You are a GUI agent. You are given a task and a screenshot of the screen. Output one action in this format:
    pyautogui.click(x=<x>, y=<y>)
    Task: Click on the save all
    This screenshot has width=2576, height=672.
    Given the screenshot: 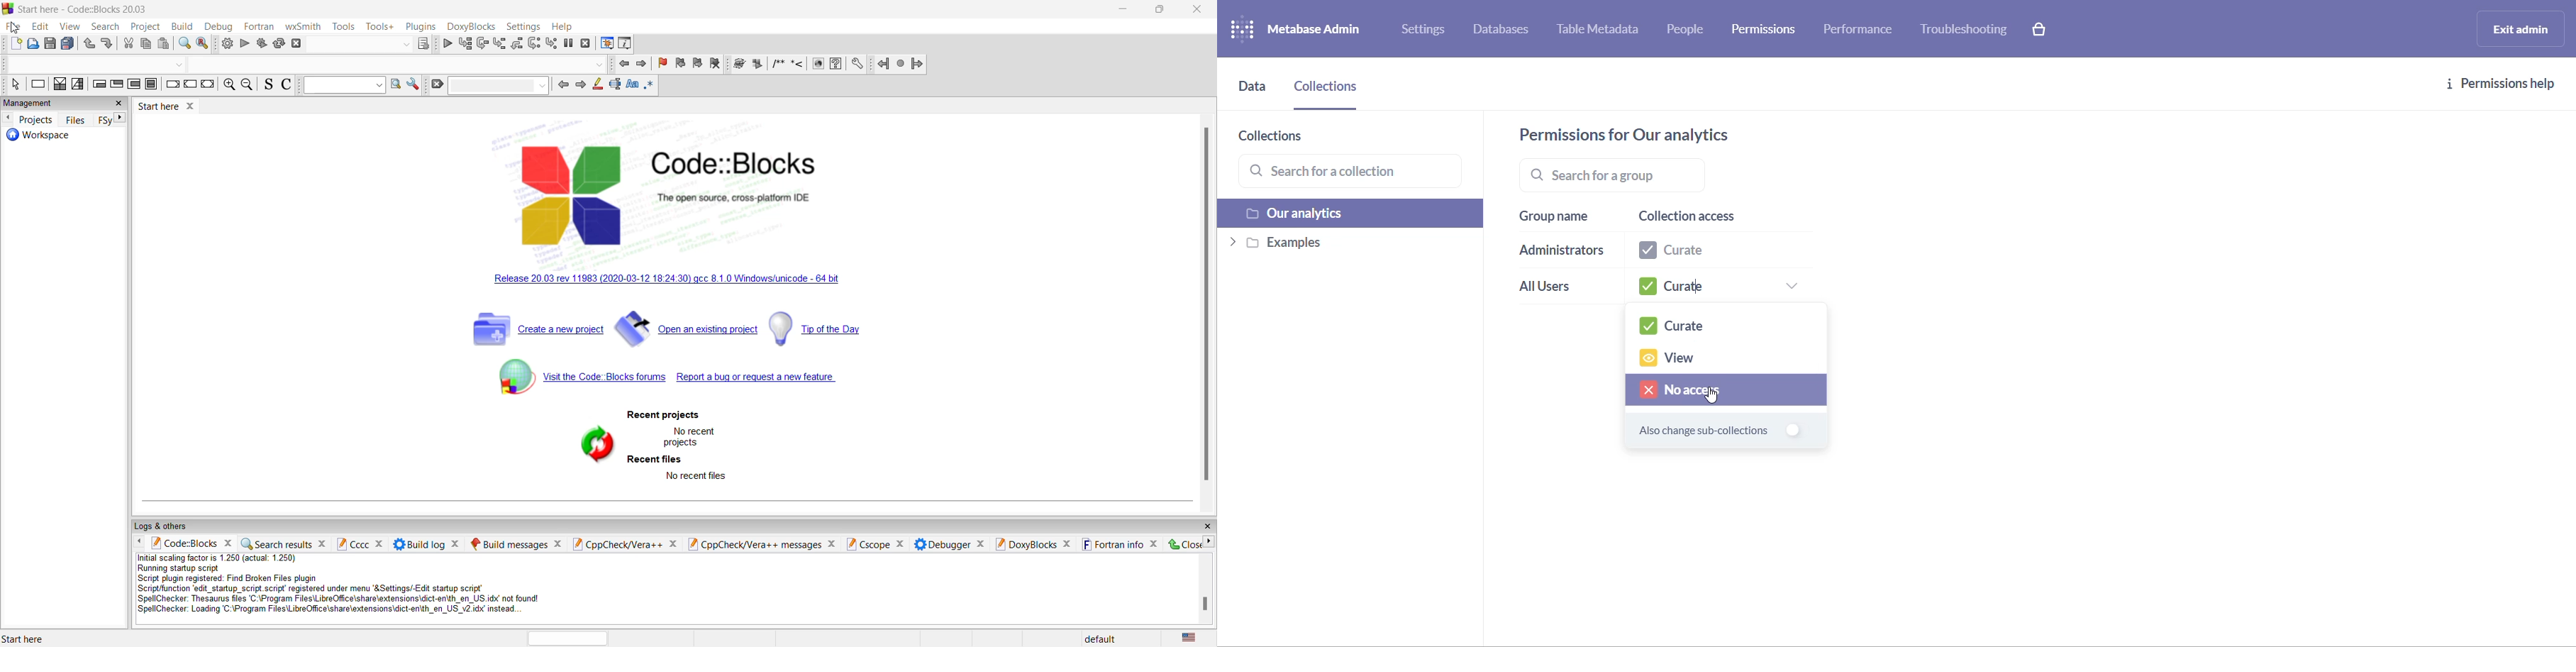 What is the action you would take?
    pyautogui.click(x=69, y=43)
    